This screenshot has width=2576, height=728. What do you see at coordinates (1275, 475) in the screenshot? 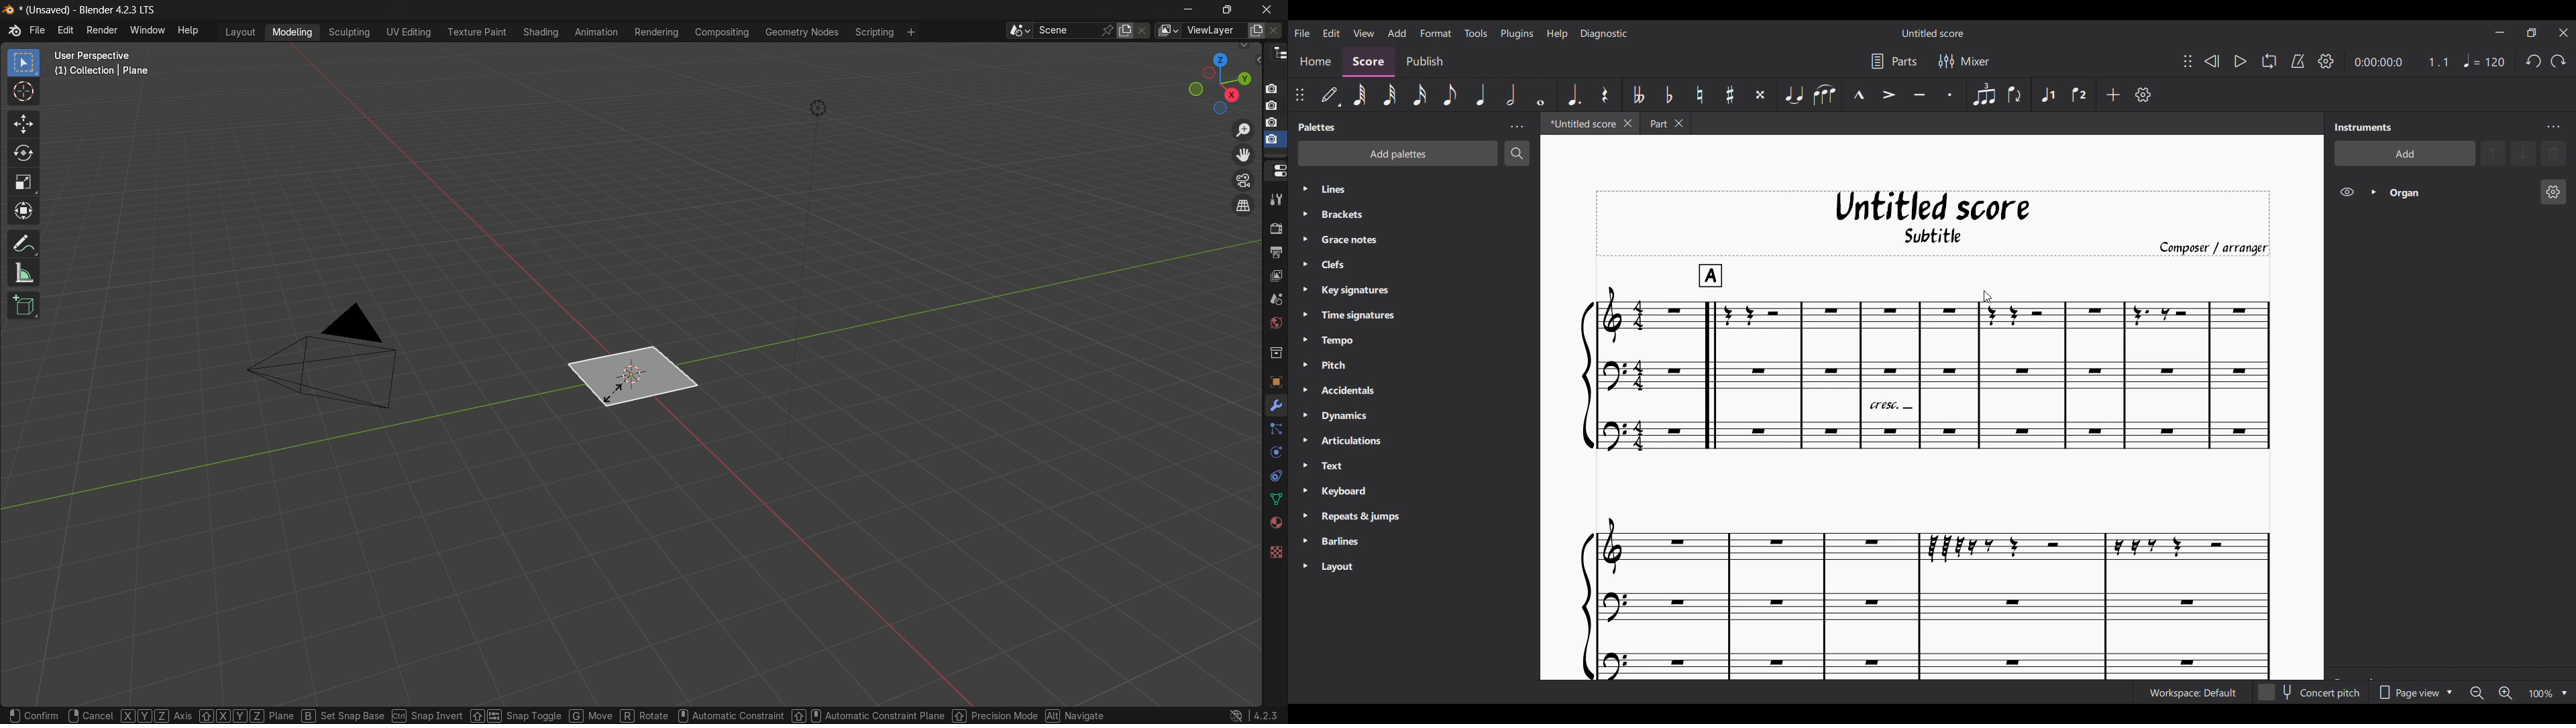
I see `constraints` at bounding box center [1275, 475].